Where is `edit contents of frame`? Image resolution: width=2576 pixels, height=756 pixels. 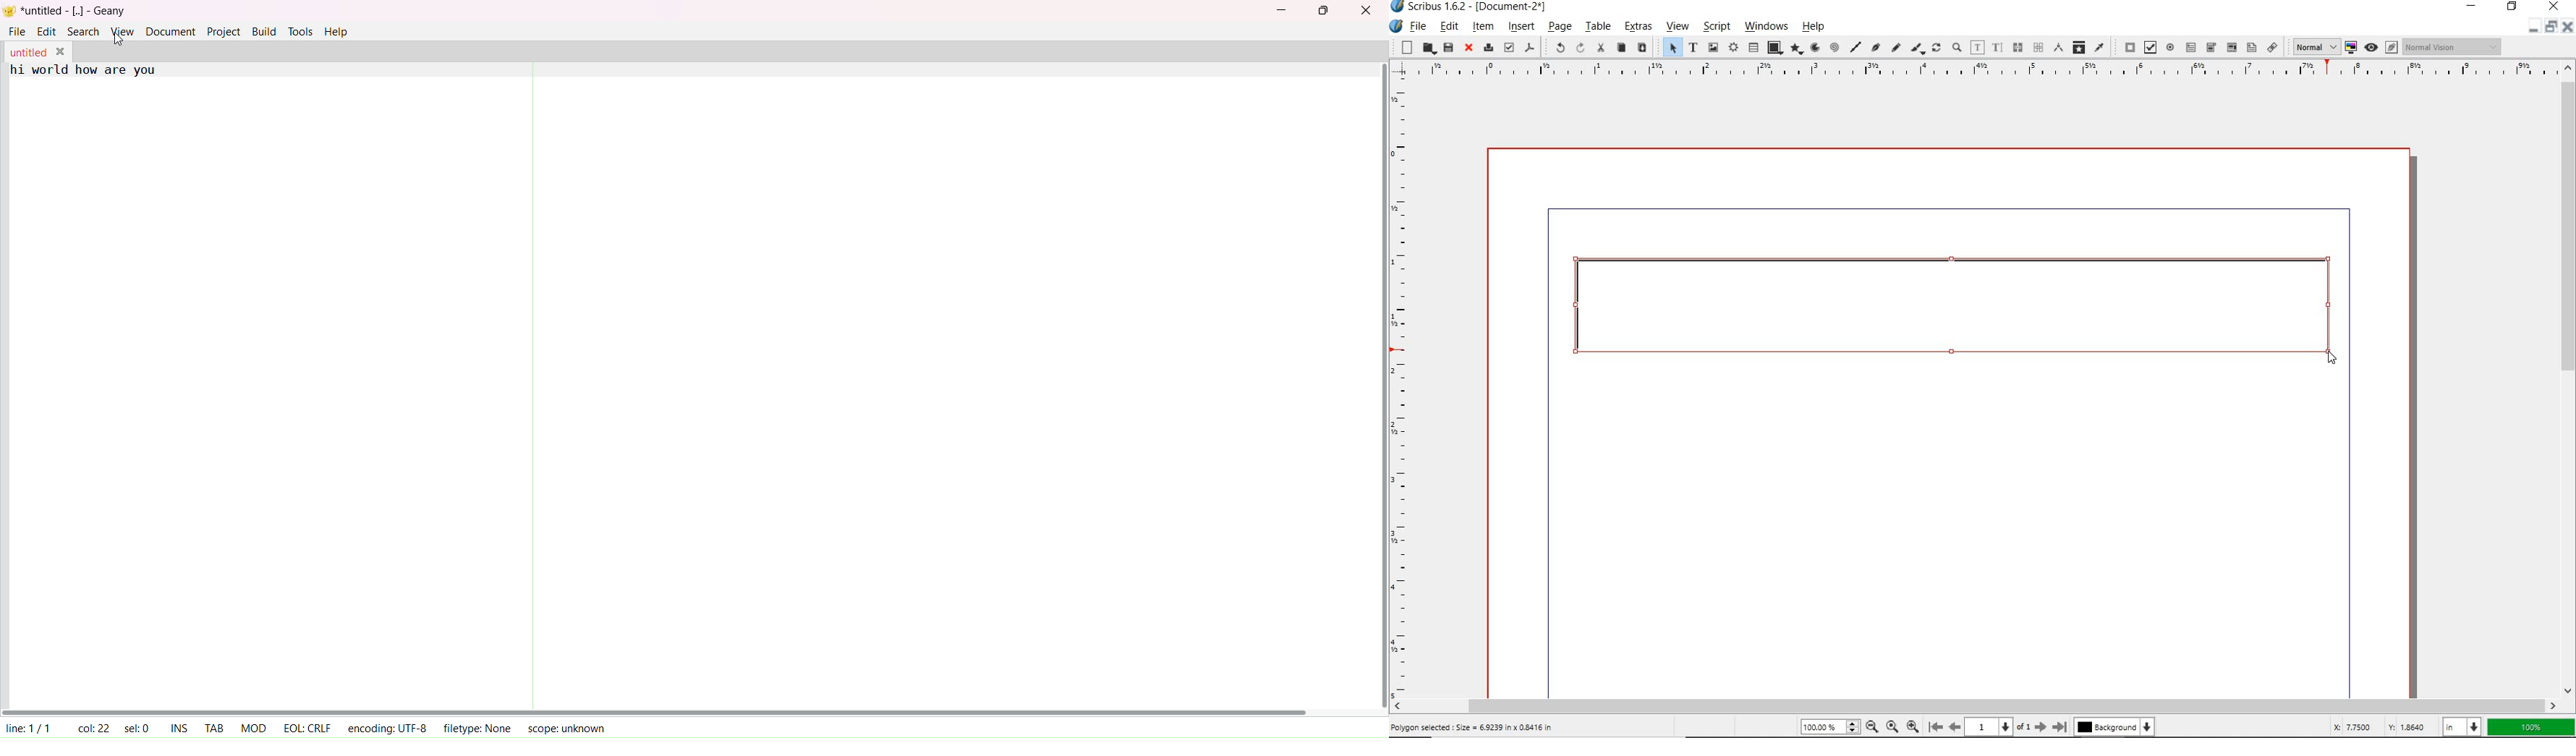
edit contents of frame is located at coordinates (1977, 47).